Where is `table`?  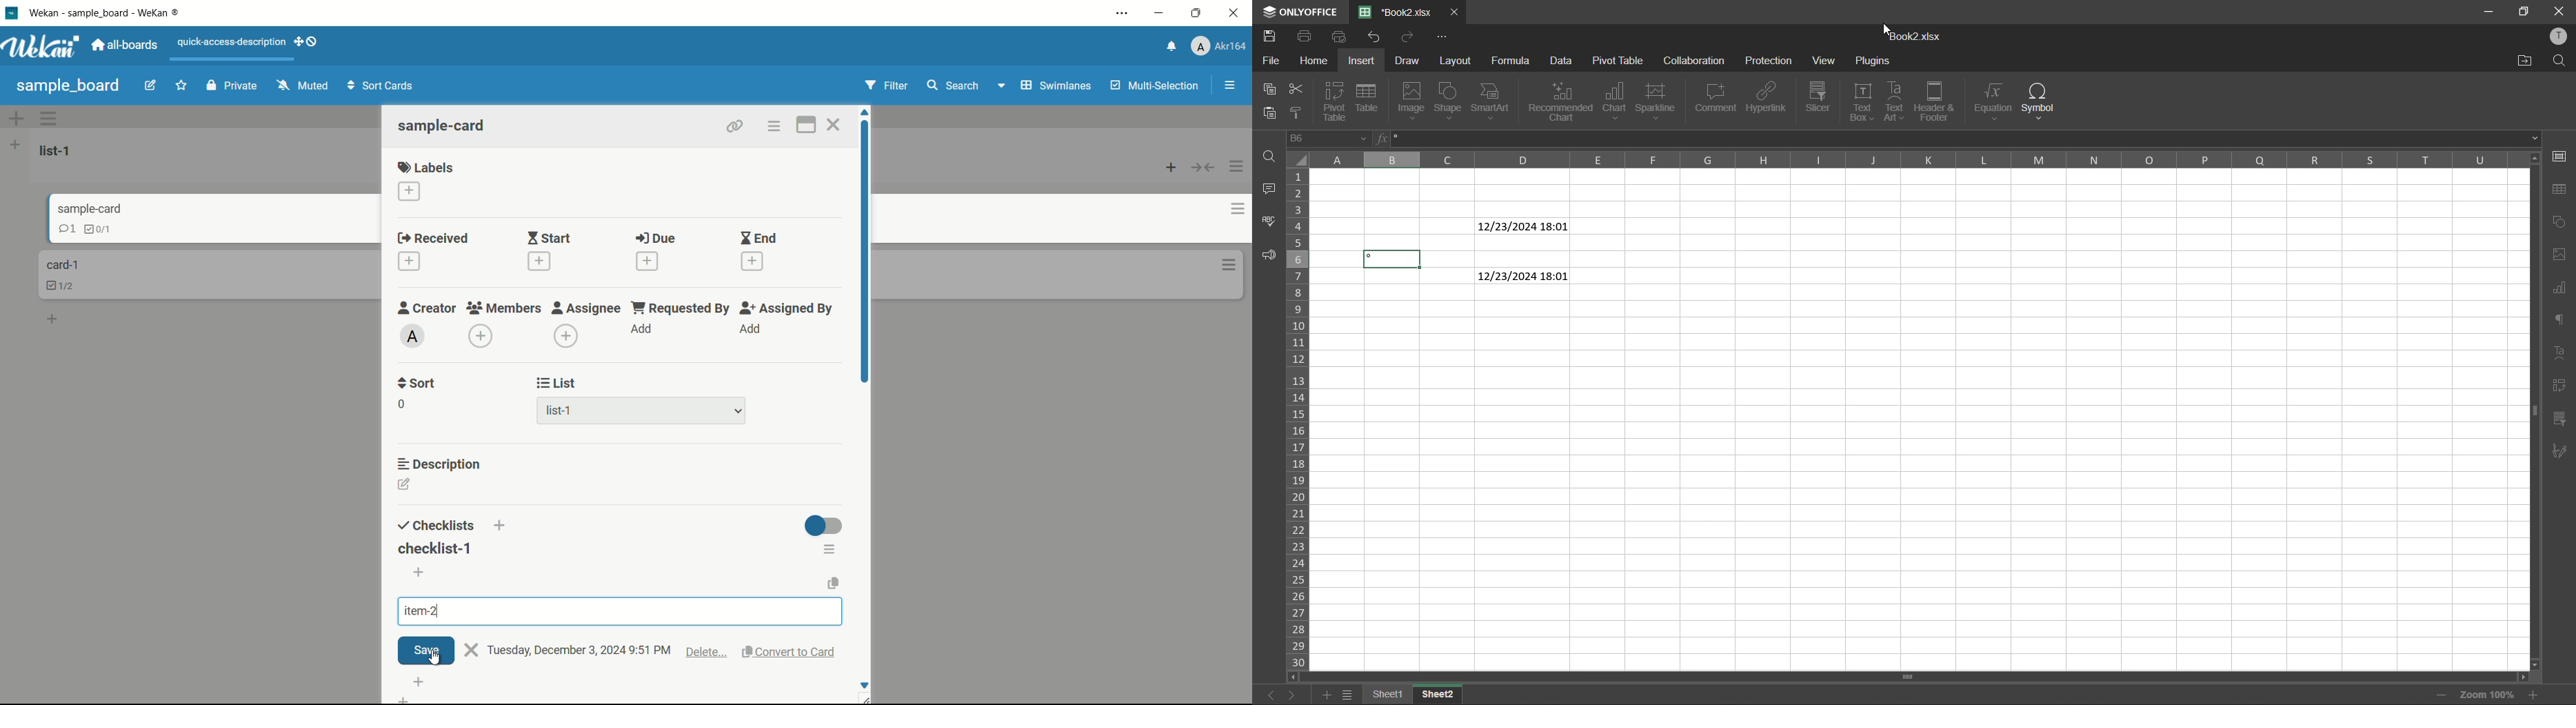 table is located at coordinates (1367, 97).